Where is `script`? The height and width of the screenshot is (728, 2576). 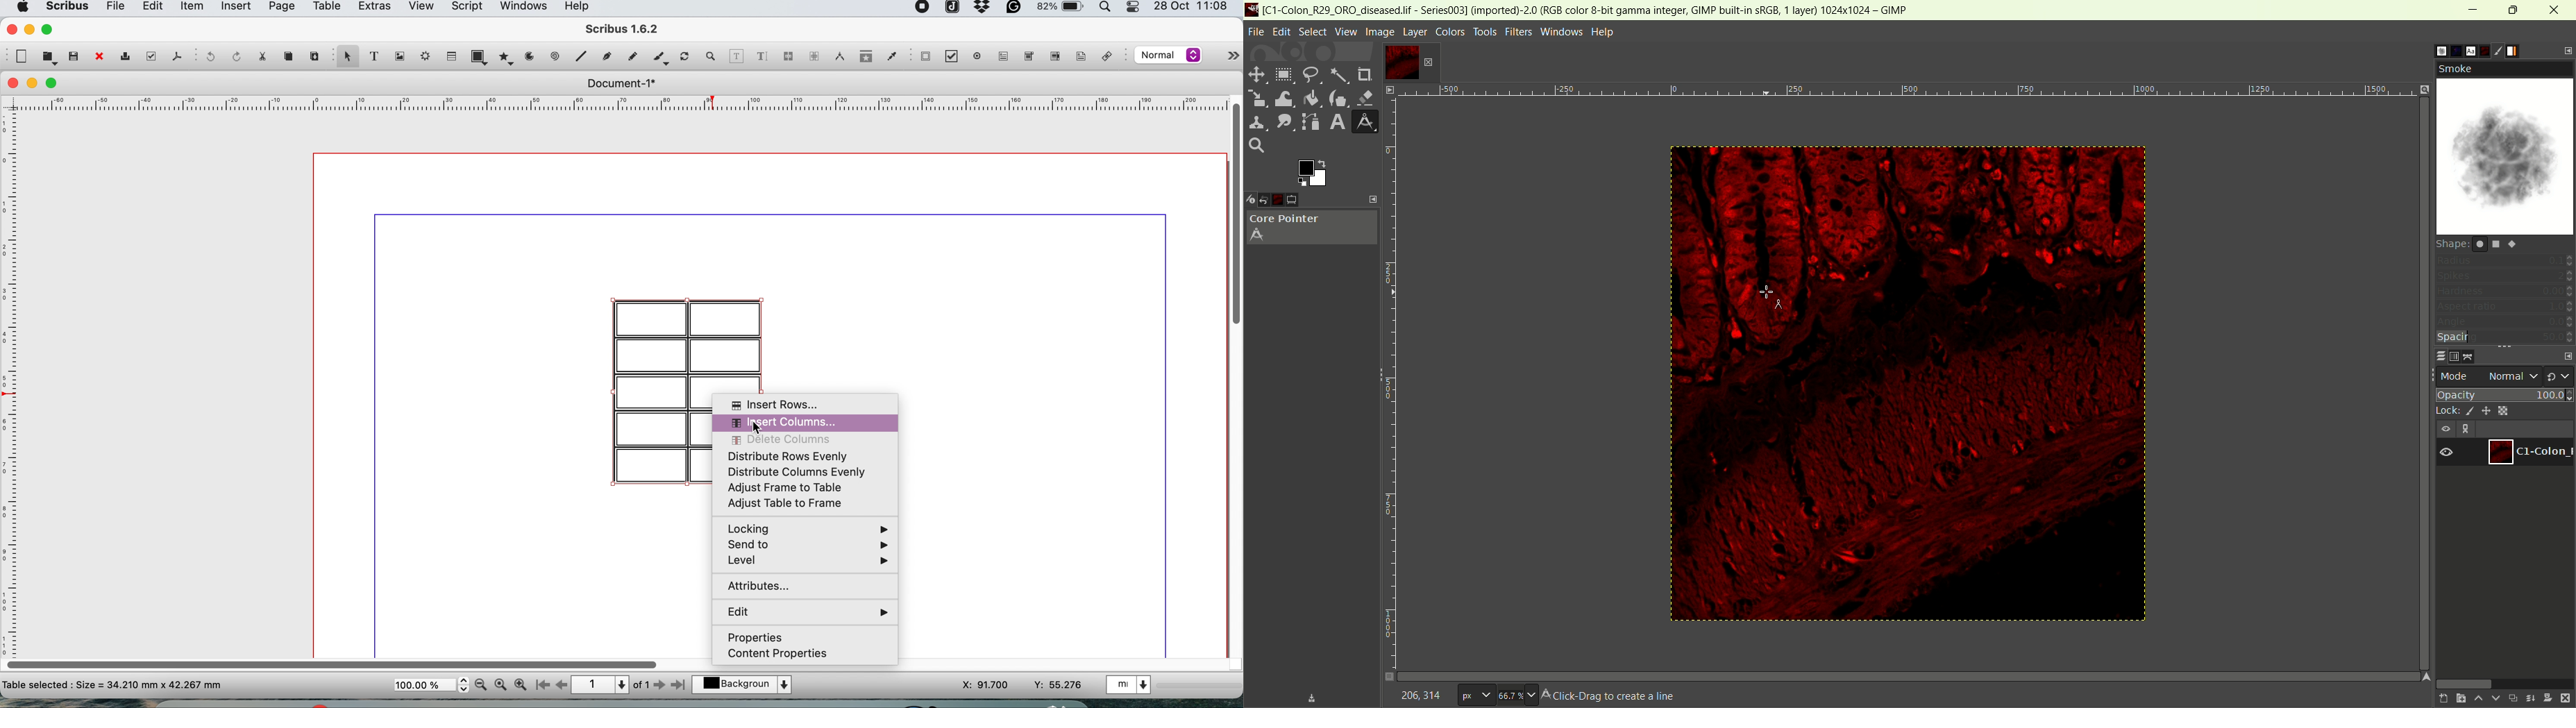 script is located at coordinates (465, 8).